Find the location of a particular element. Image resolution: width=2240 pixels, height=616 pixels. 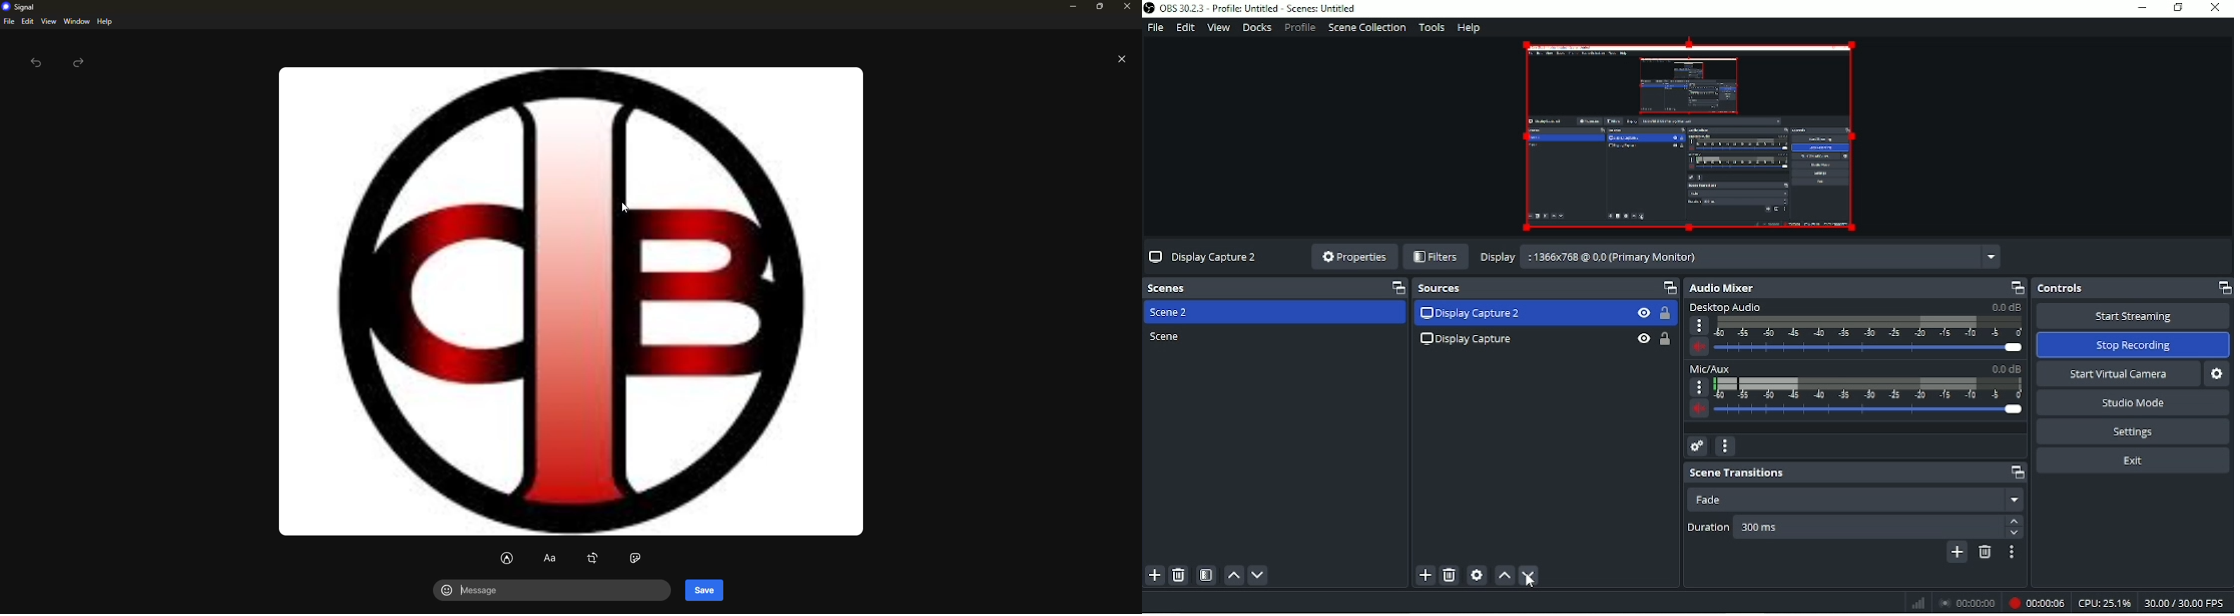

Controls is located at coordinates (2132, 288).